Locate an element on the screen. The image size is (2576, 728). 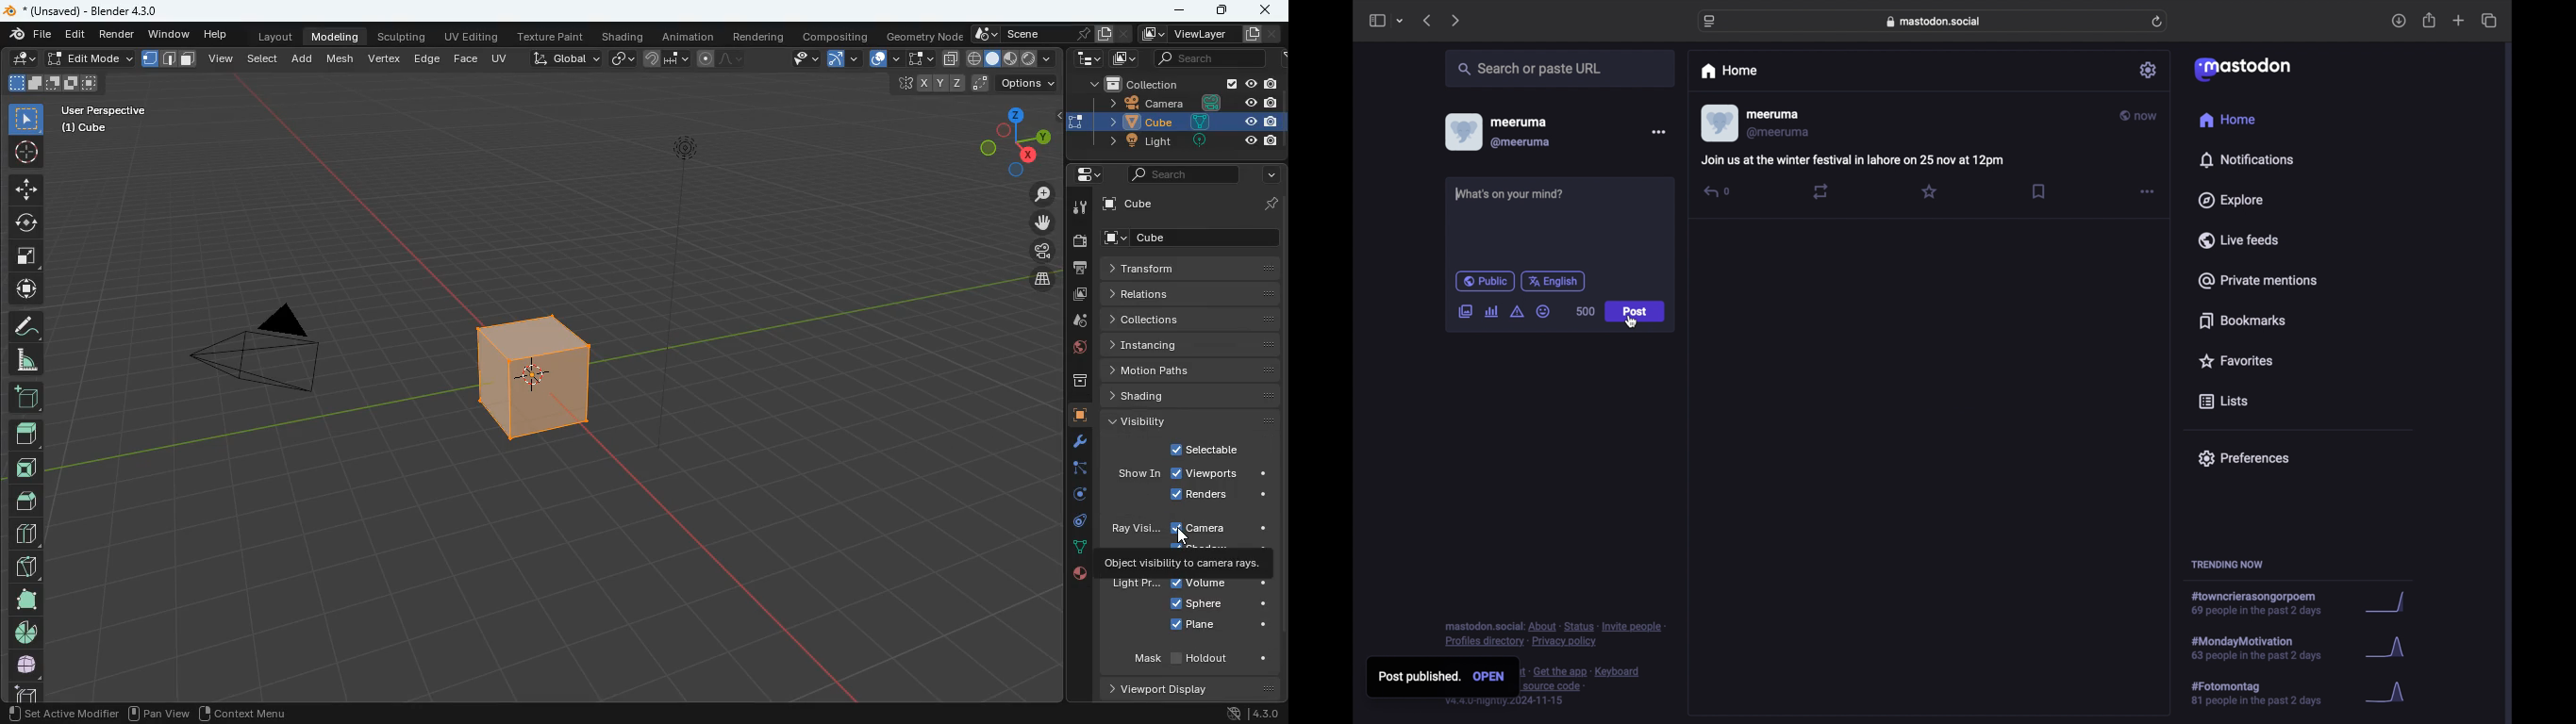
web address is located at coordinates (1936, 21).